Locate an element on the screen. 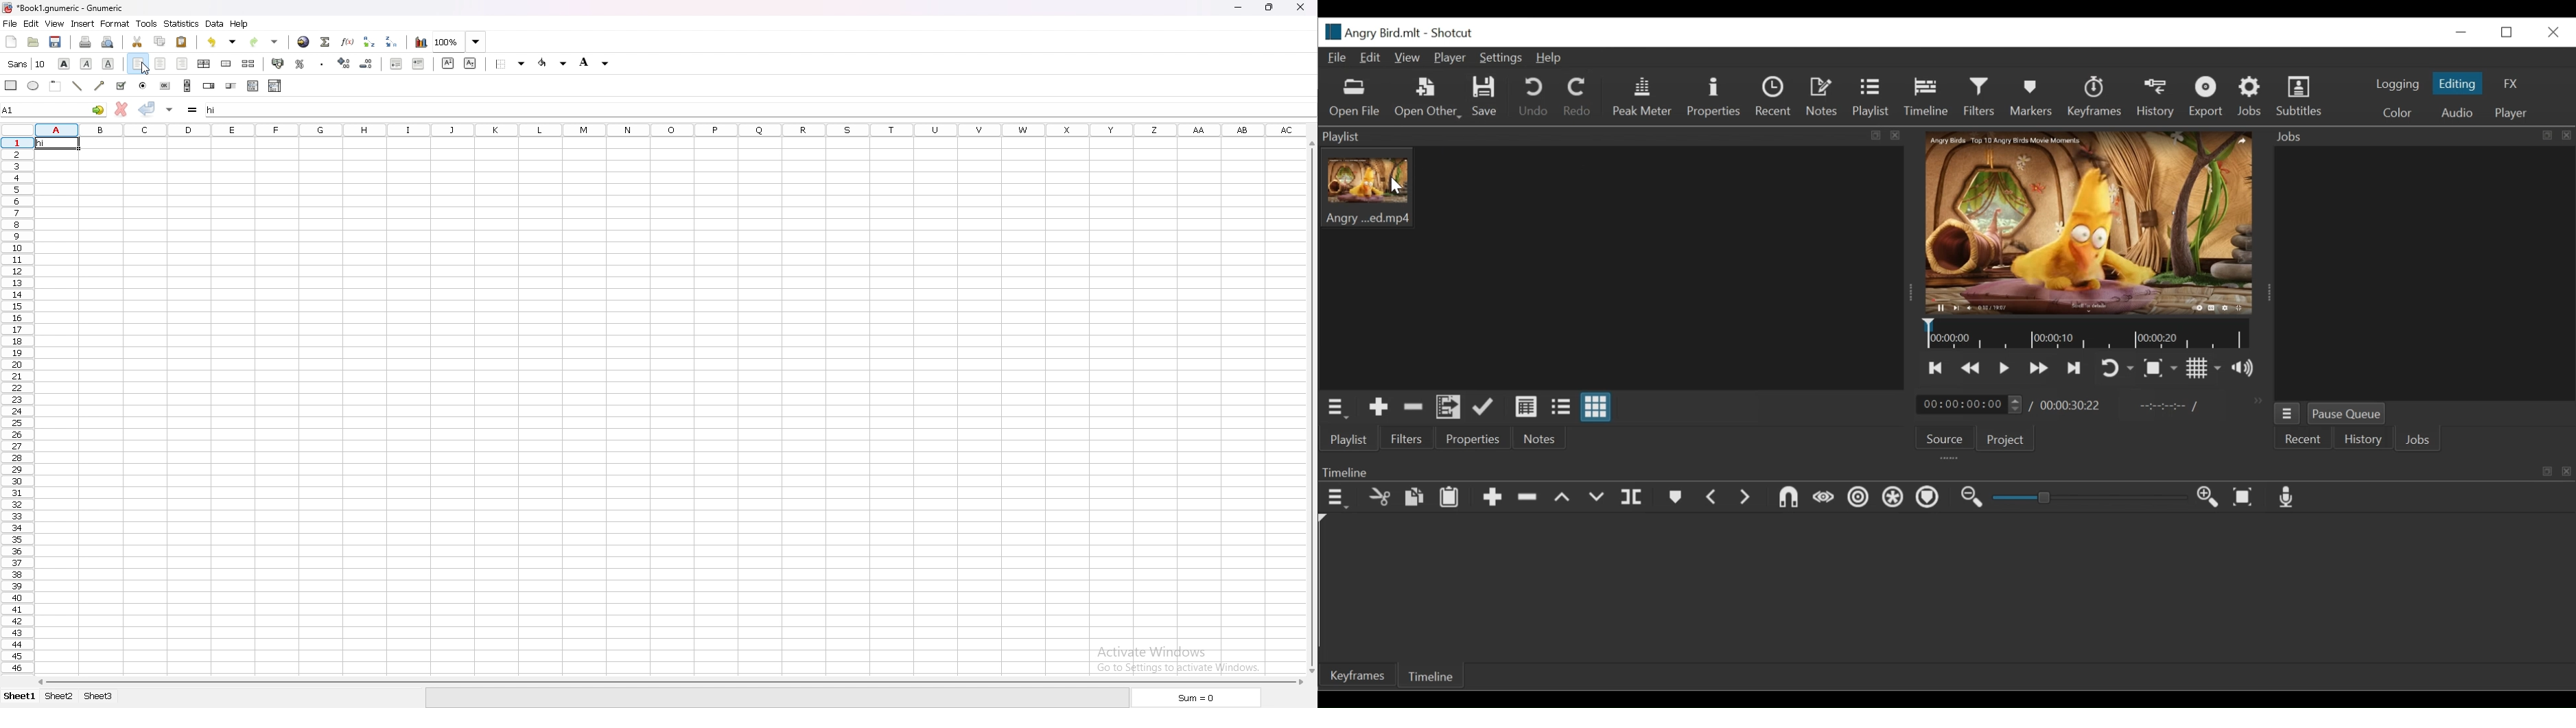  cursor is located at coordinates (1410, 191).